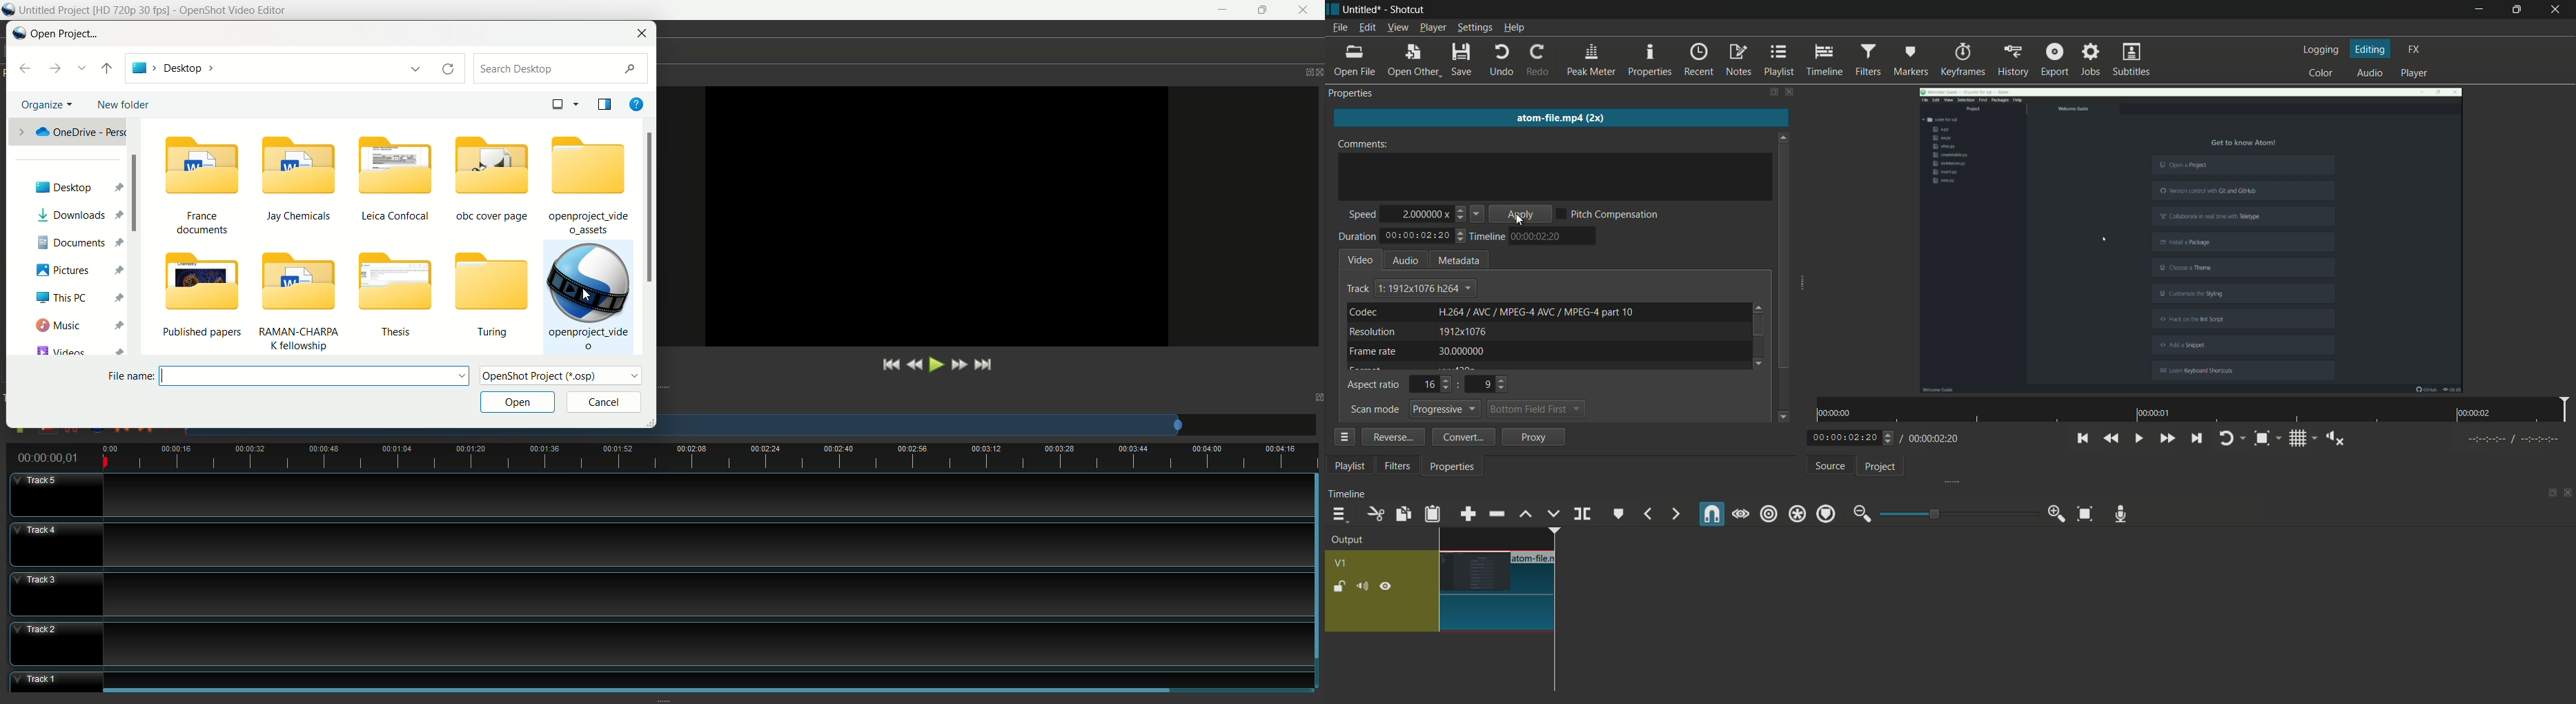 The image size is (2576, 728). What do you see at coordinates (1405, 261) in the screenshot?
I see `audio` at bounding box center [1405, 261].